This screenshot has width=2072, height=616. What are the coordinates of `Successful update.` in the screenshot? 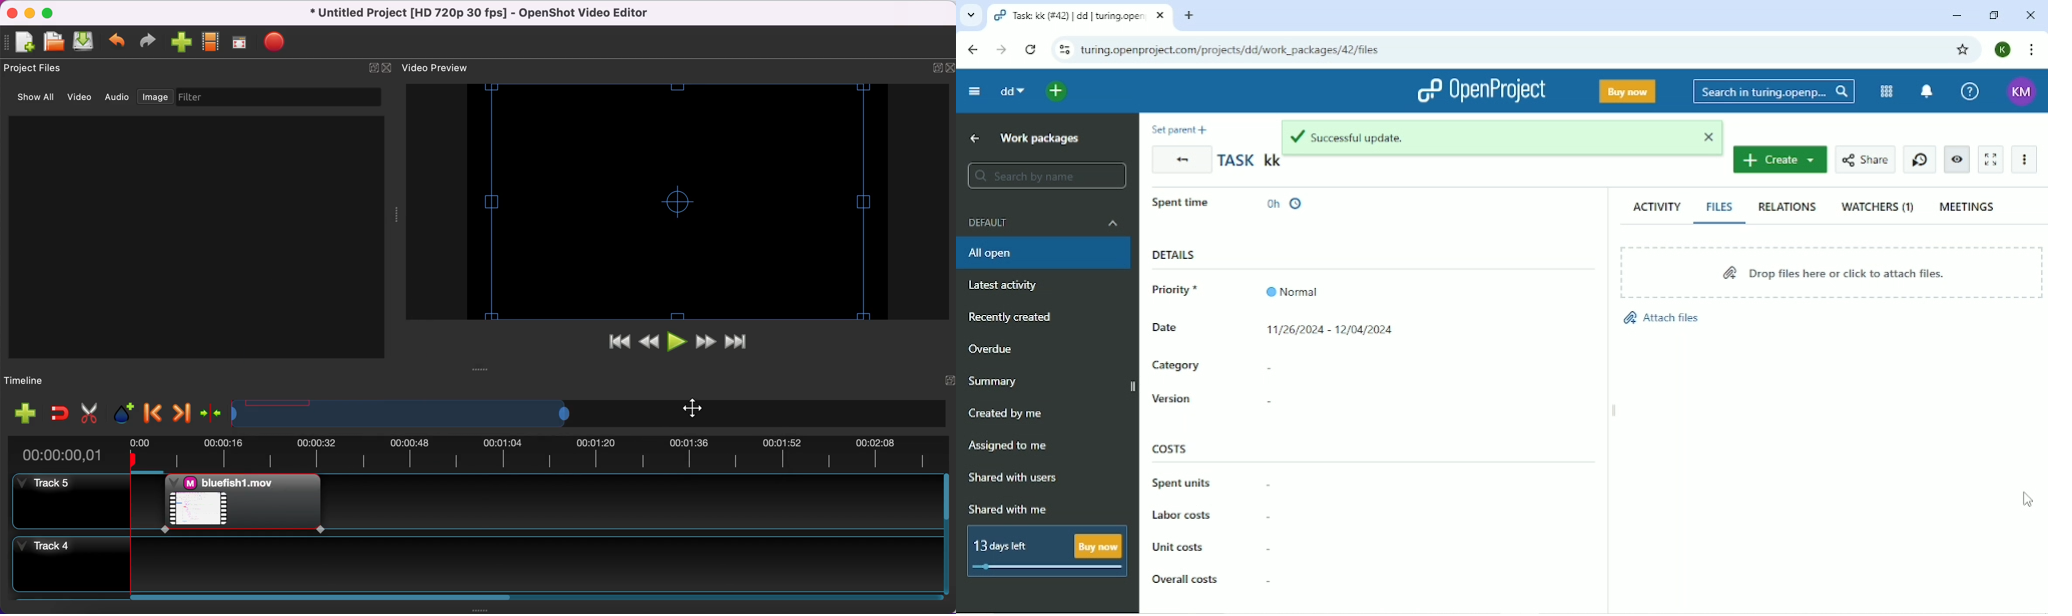 It's located at (1475, 136).